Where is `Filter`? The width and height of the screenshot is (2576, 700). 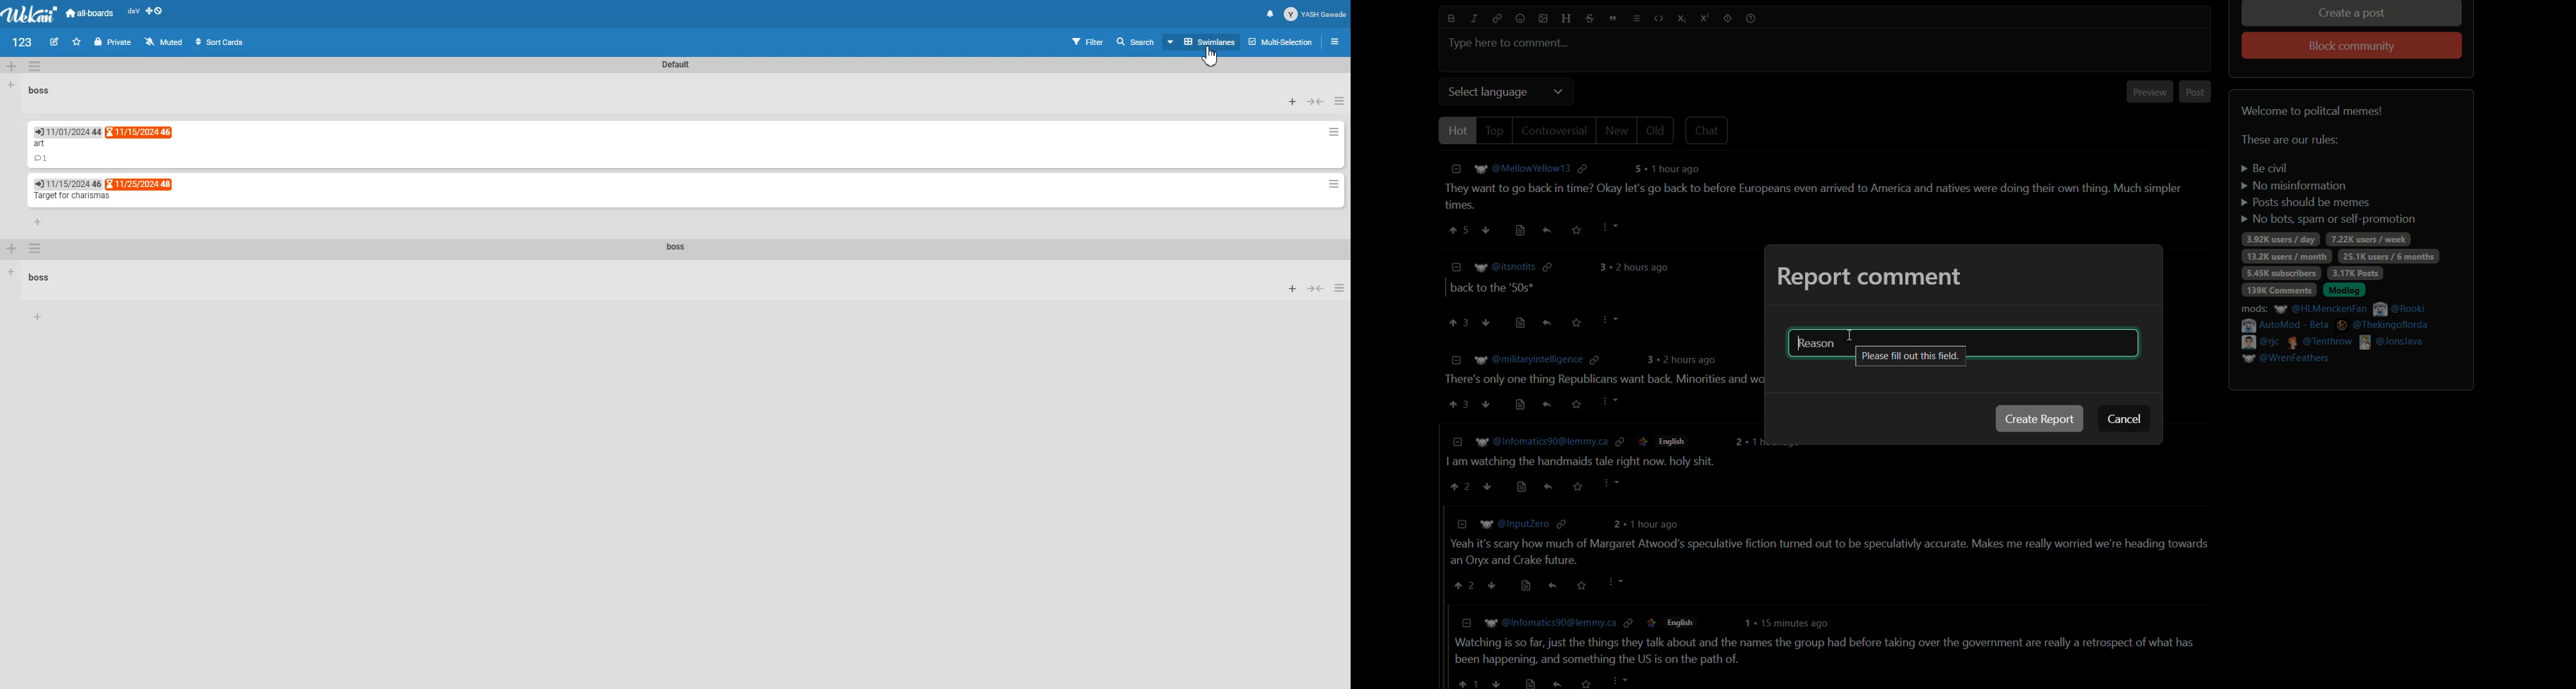
Filter is located at coordinates (1085, 41).